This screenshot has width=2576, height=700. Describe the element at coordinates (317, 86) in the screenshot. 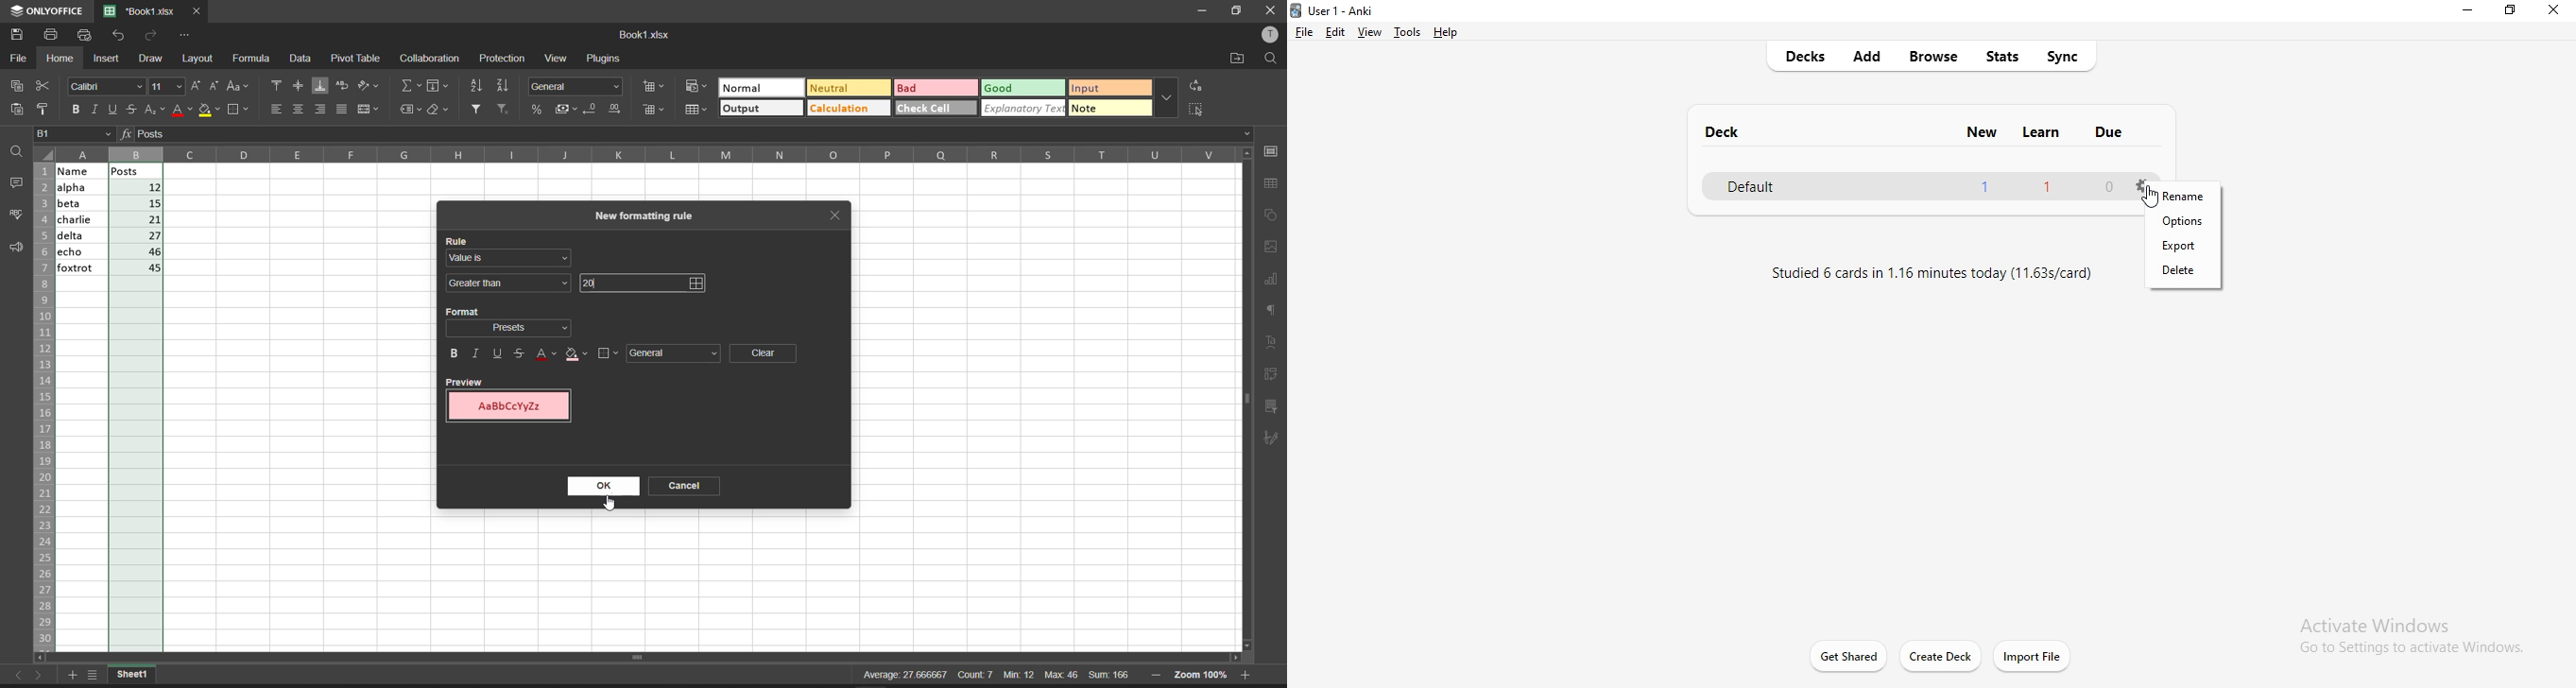

I see `align bottom` at that location.